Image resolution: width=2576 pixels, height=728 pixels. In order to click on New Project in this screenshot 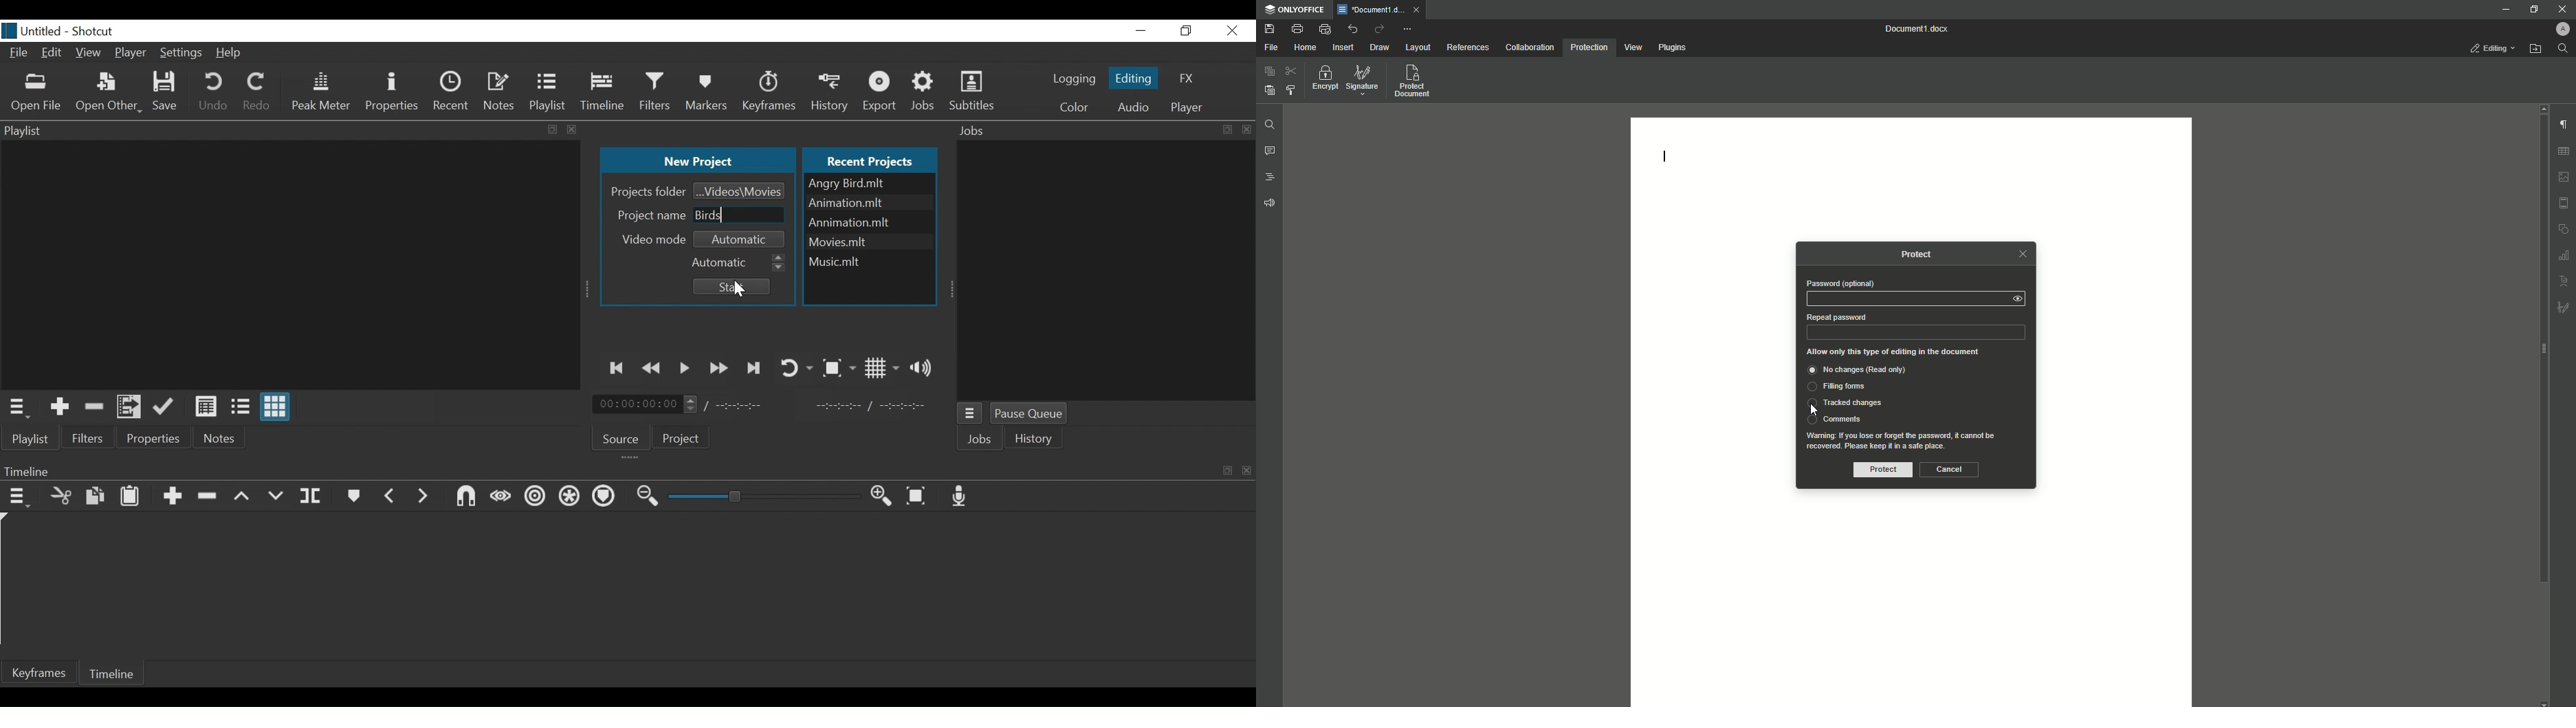, I will do `click(698, 161)`.